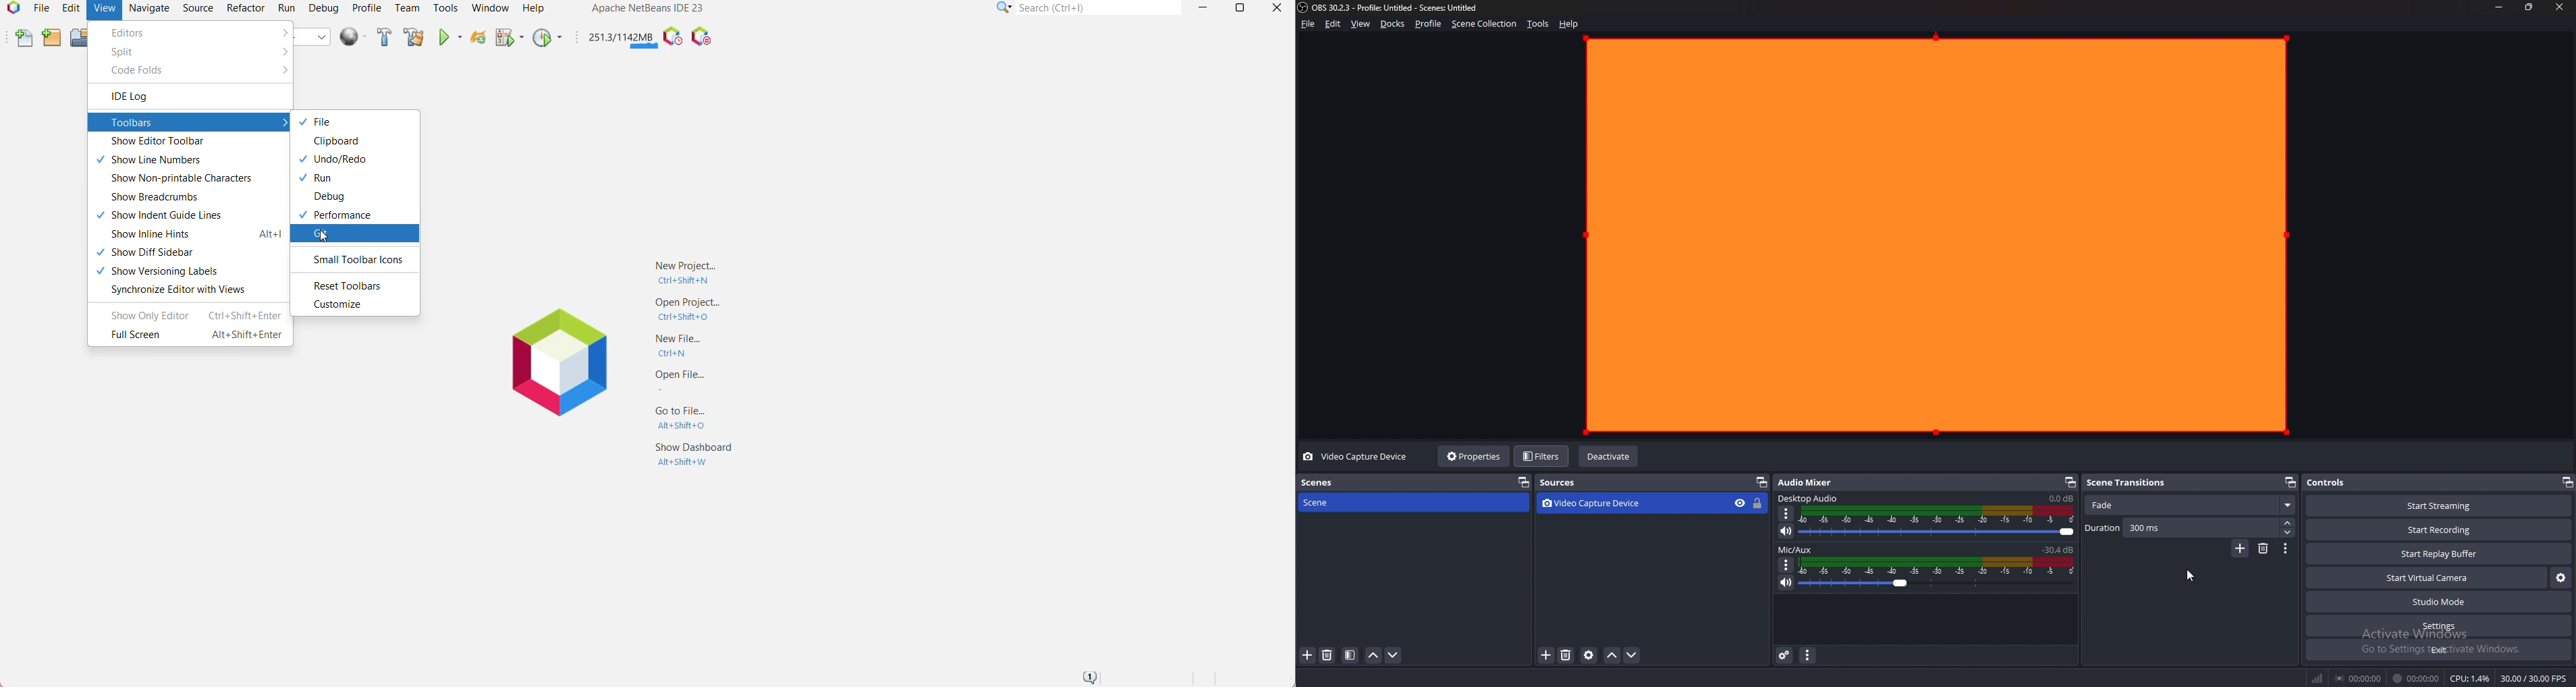 The height and width of the screenshot is (700, 2576). What do you see at coordinates (1361, 24) in the screenshot?
I see `view` at bounding box center [1361, 24].